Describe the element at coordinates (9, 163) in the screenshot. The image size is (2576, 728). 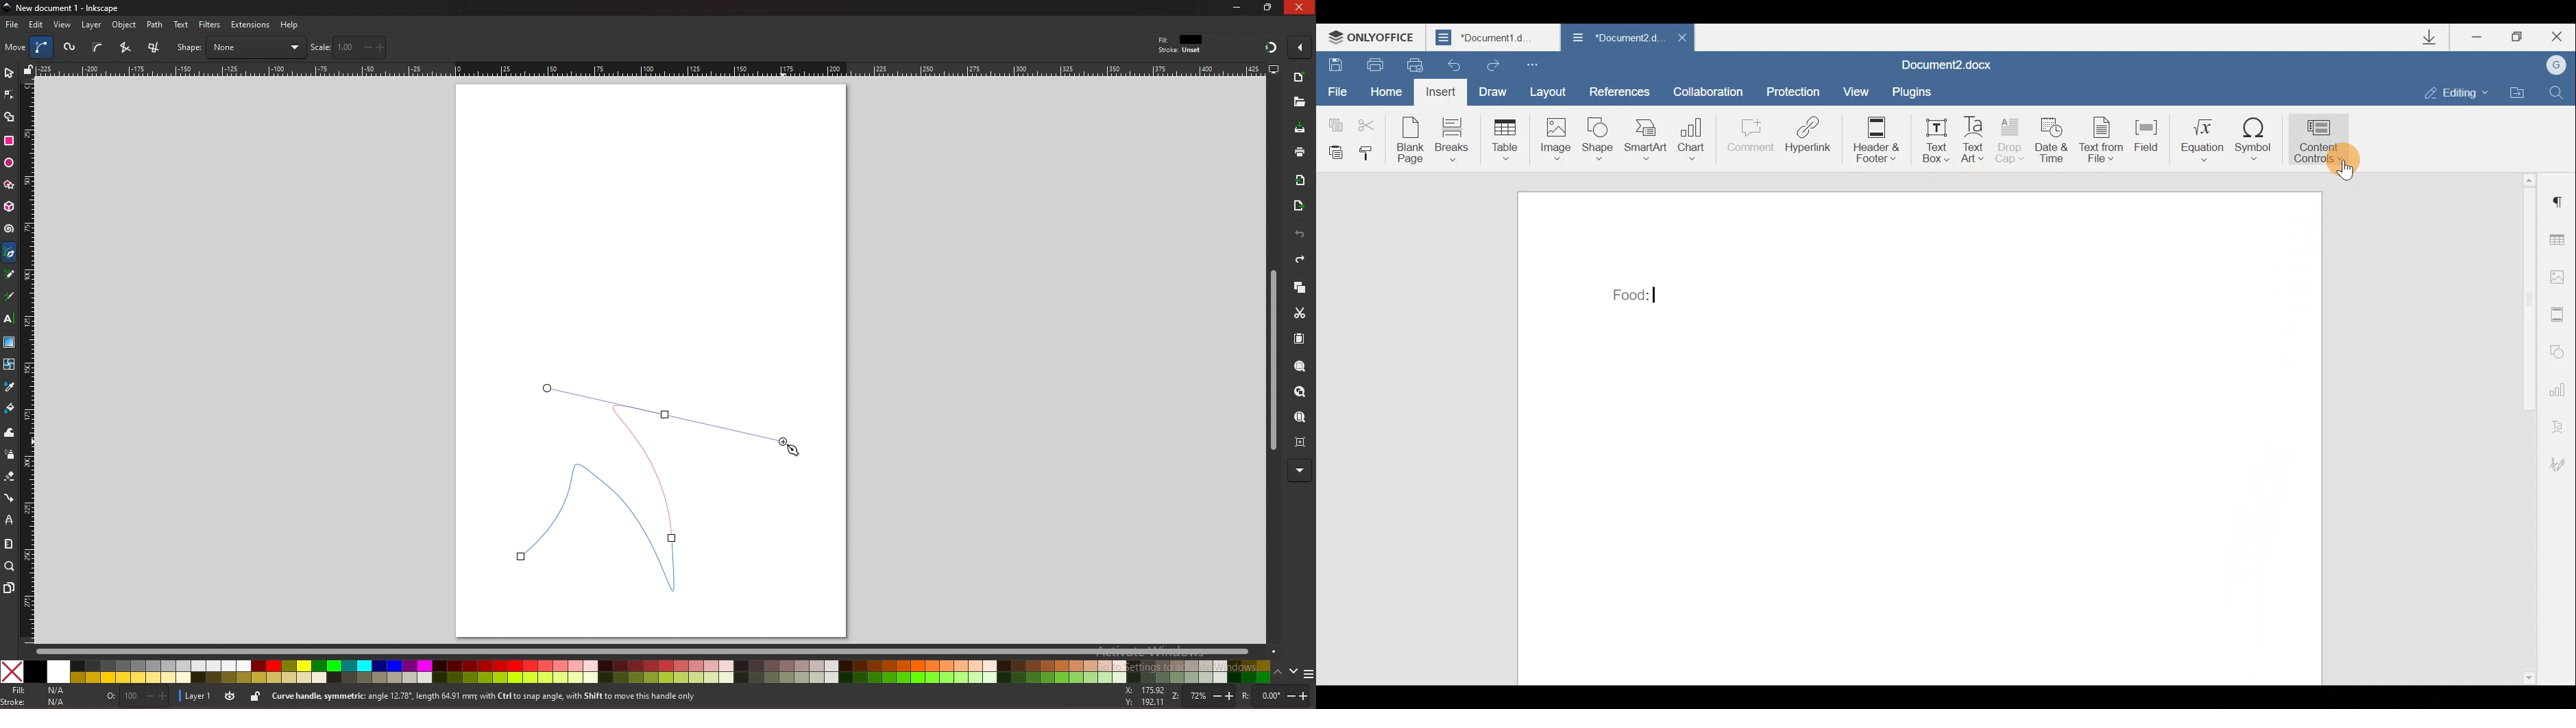
I see `ellipse` at that location.